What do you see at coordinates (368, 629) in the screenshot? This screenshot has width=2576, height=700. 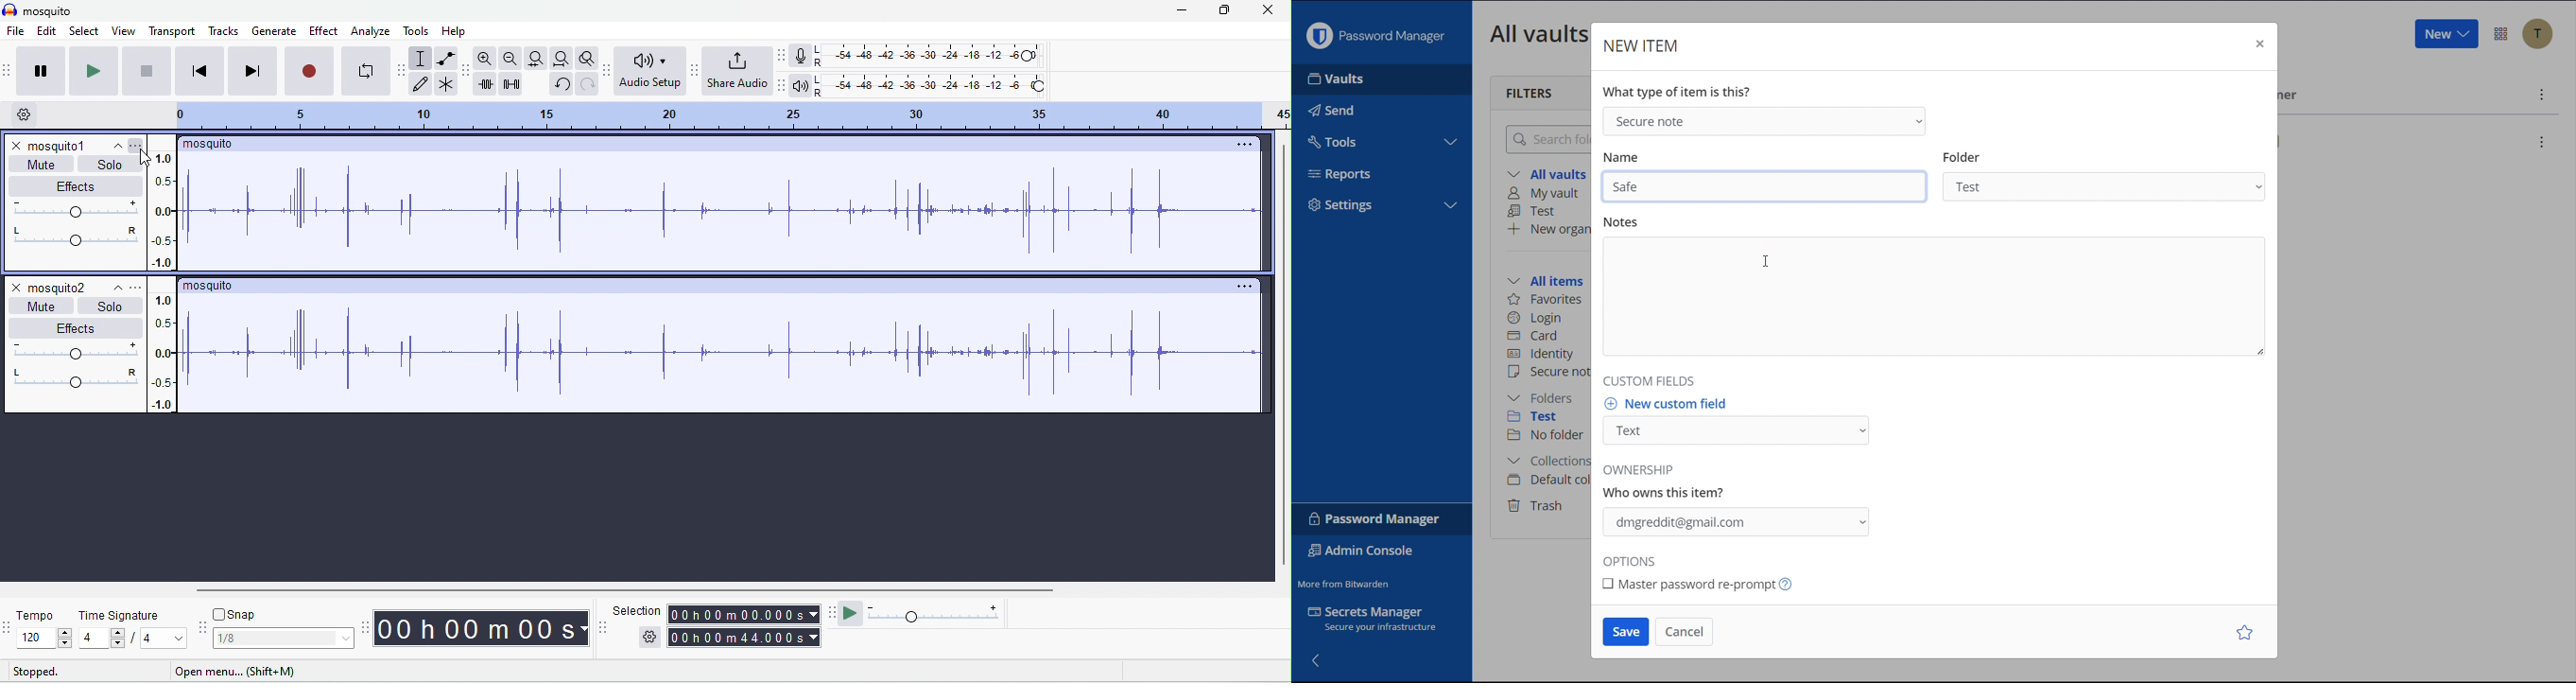 I see `time tool` at bounding box center [368, 629].